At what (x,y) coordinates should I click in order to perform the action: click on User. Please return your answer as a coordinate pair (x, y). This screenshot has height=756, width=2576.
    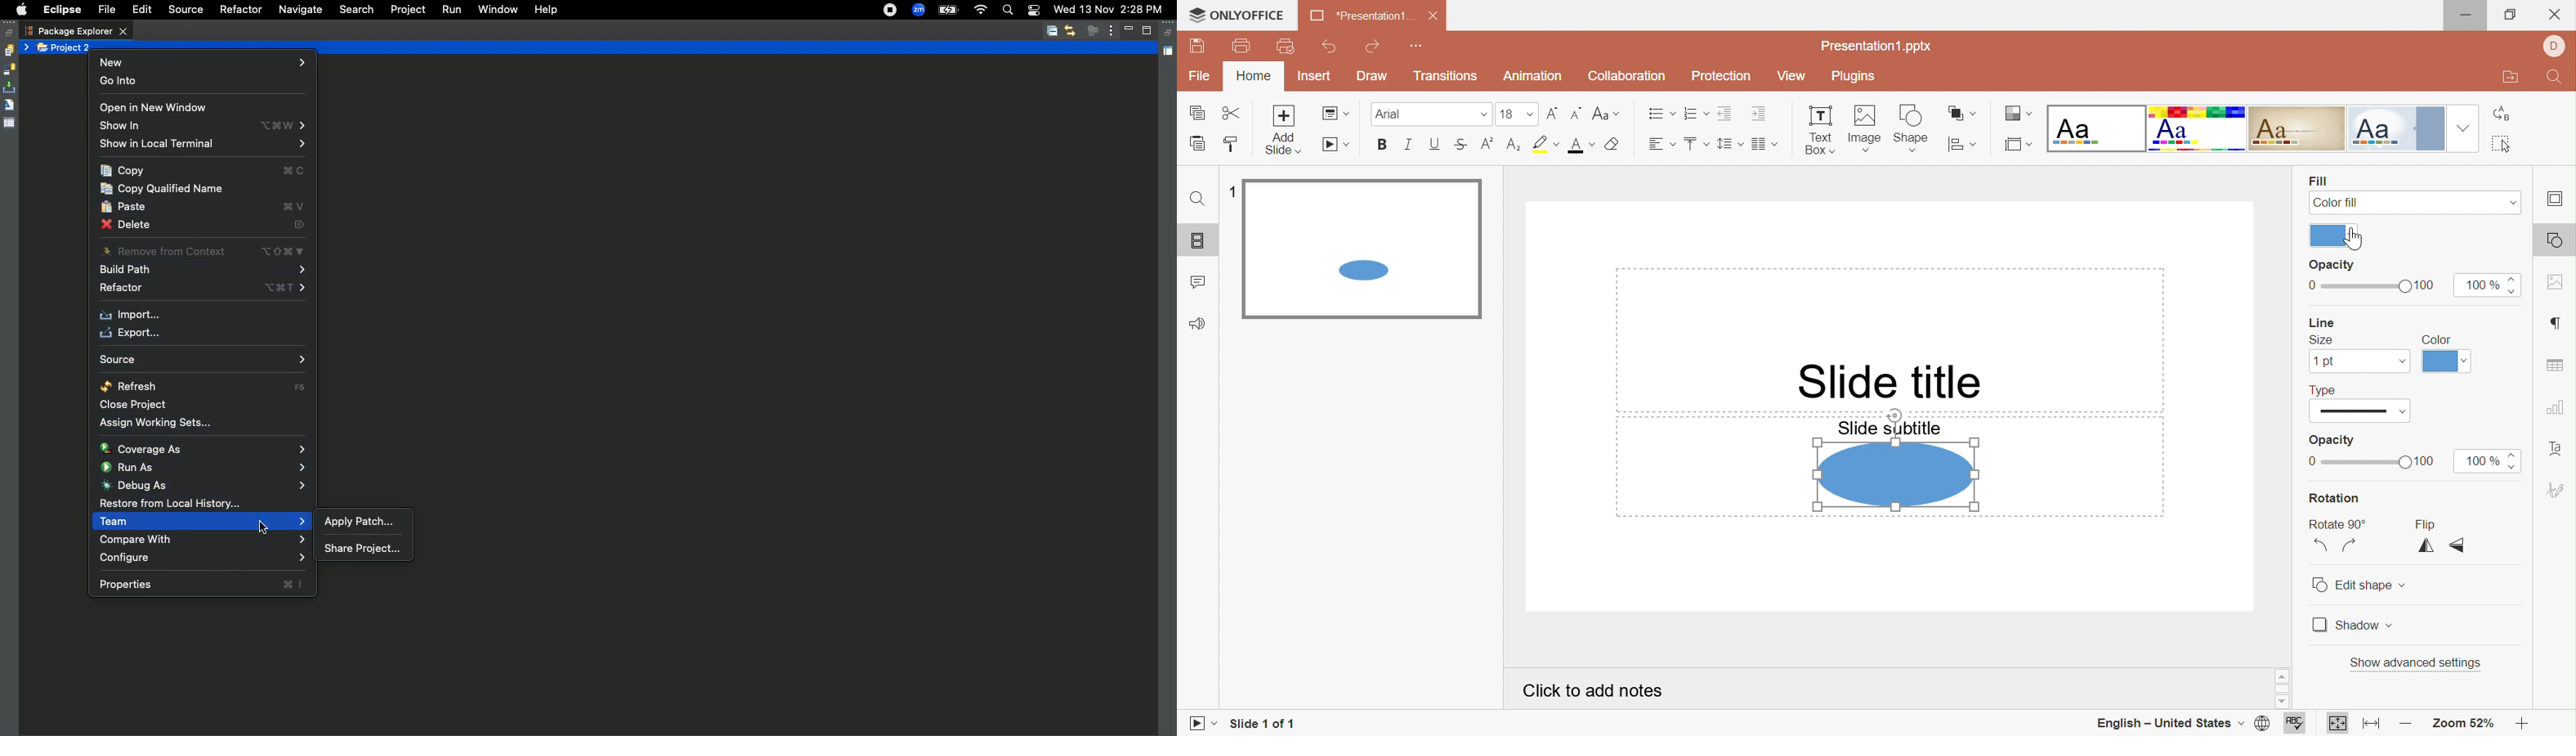
    Looking at the image, I should click on (2553, 46).